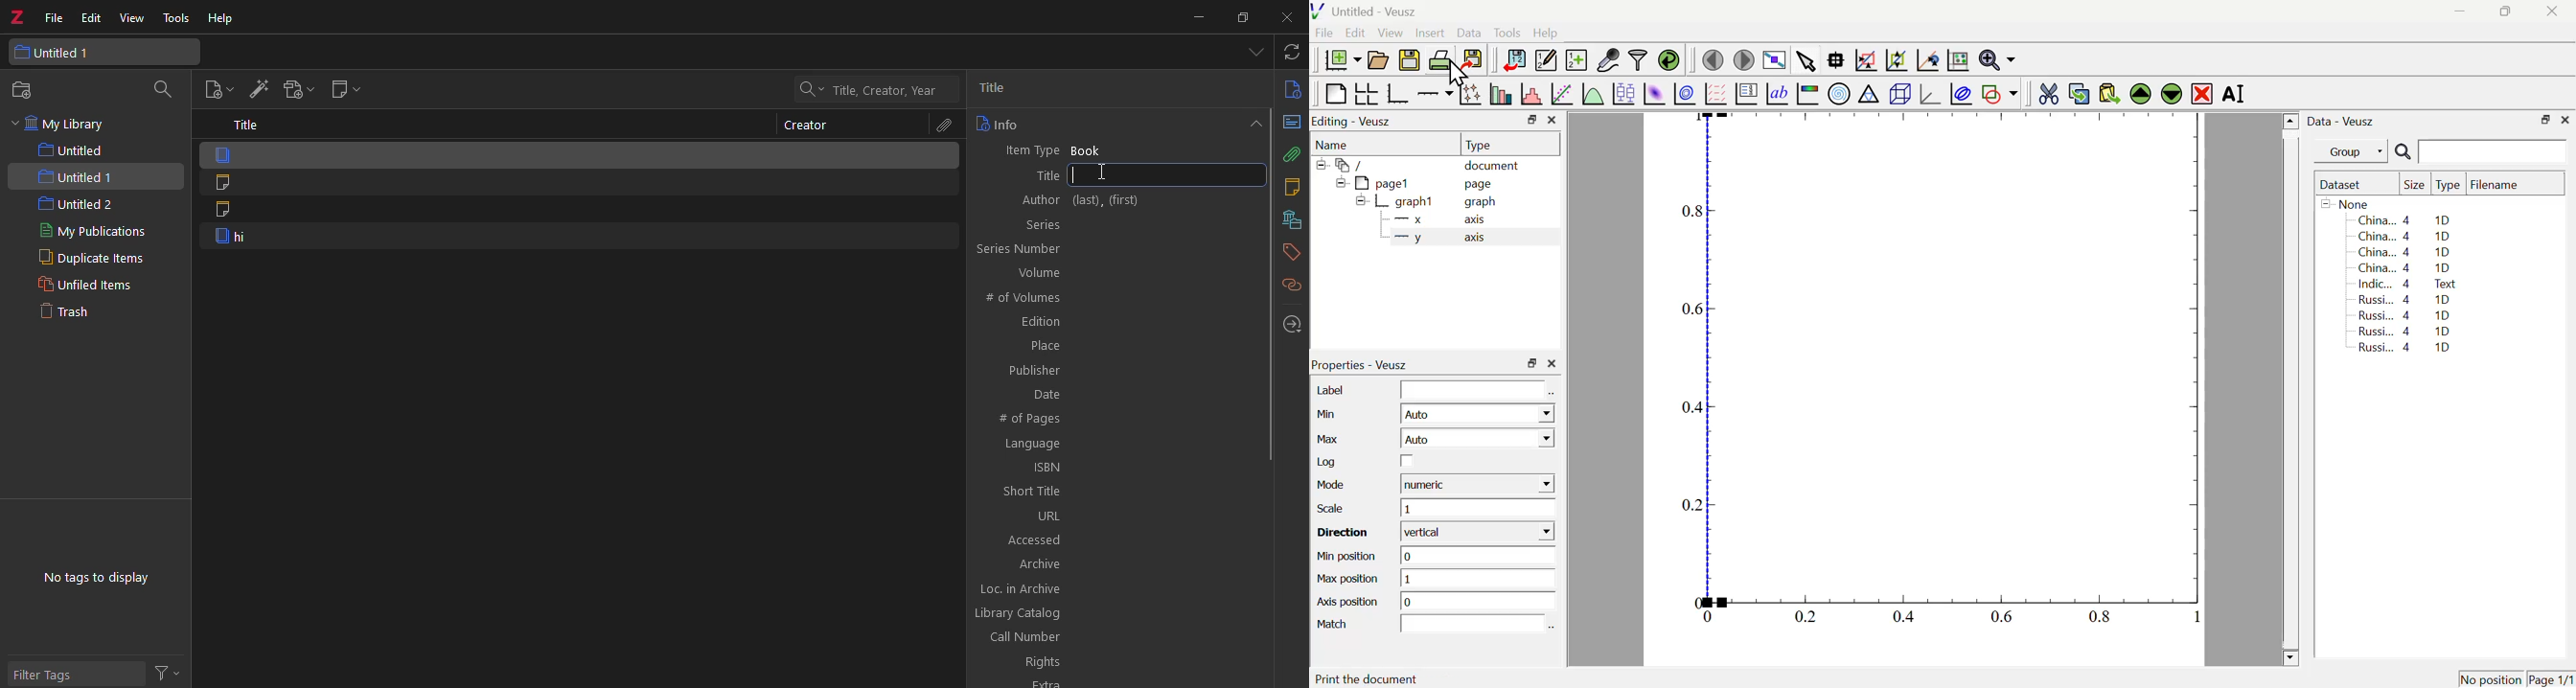  Describe the element at coordinates (1292, 122) in the screenshot. I see `abstract` at that location.